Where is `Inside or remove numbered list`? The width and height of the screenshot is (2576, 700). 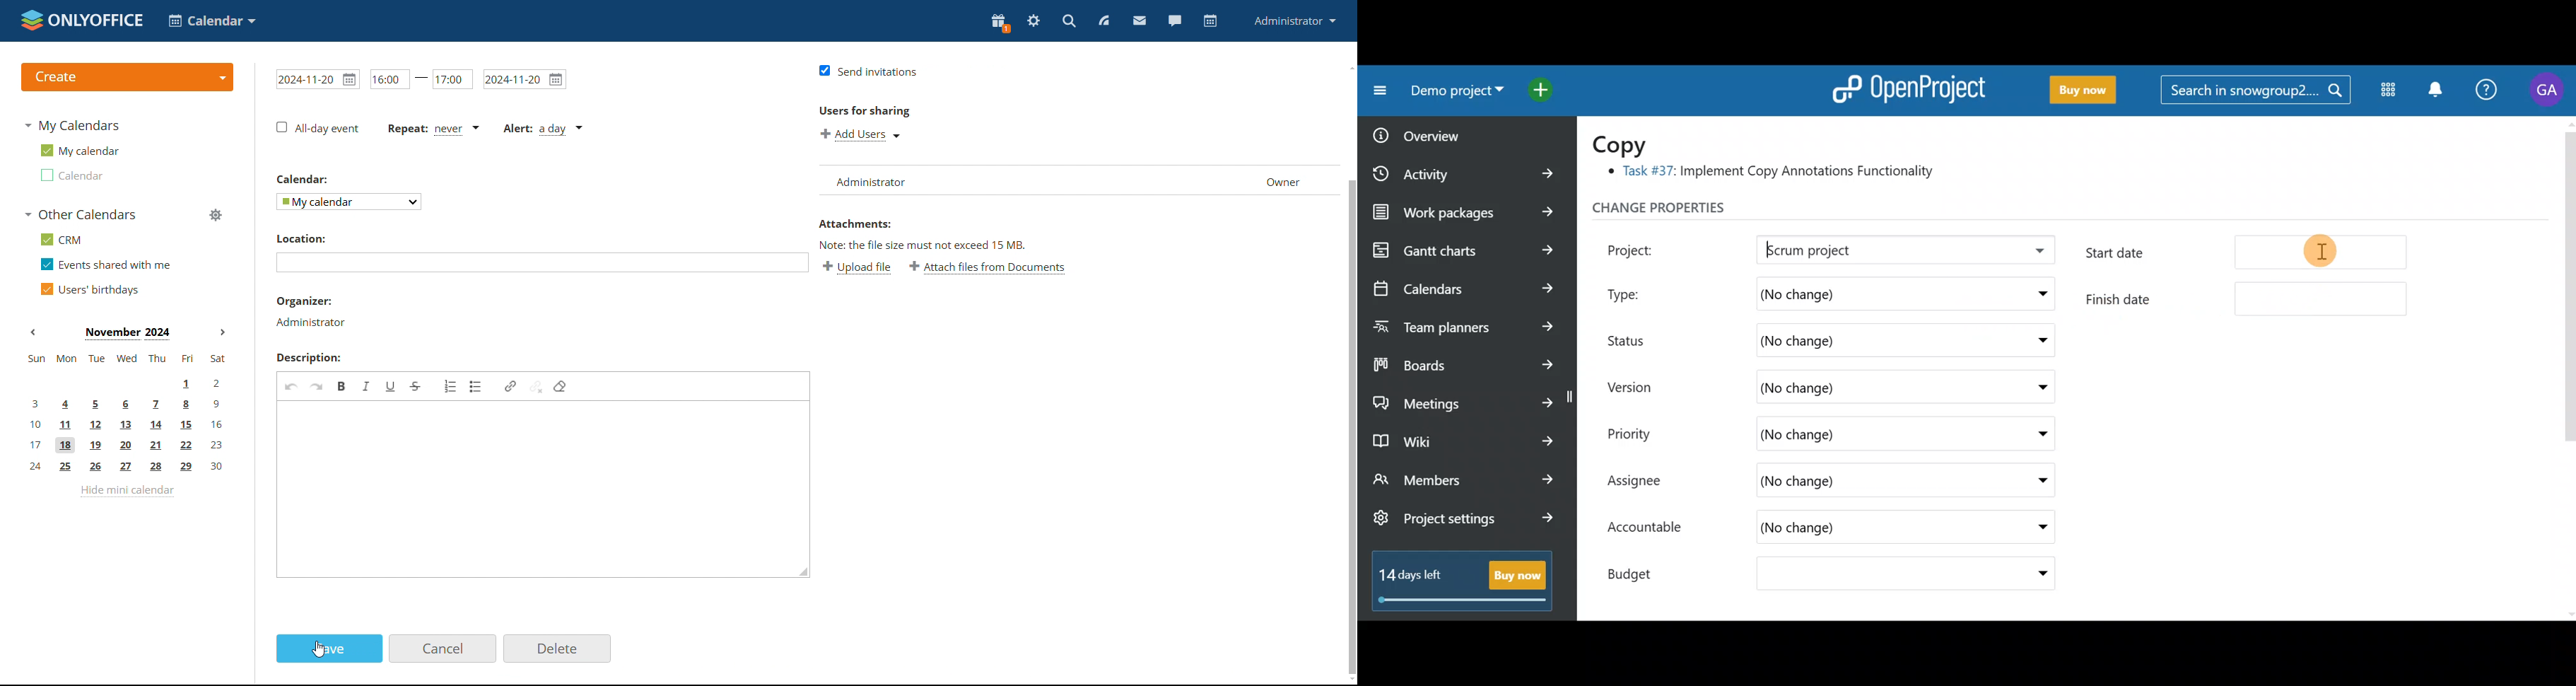
Inside or remove numbered list is located at coordinates (451, 386).